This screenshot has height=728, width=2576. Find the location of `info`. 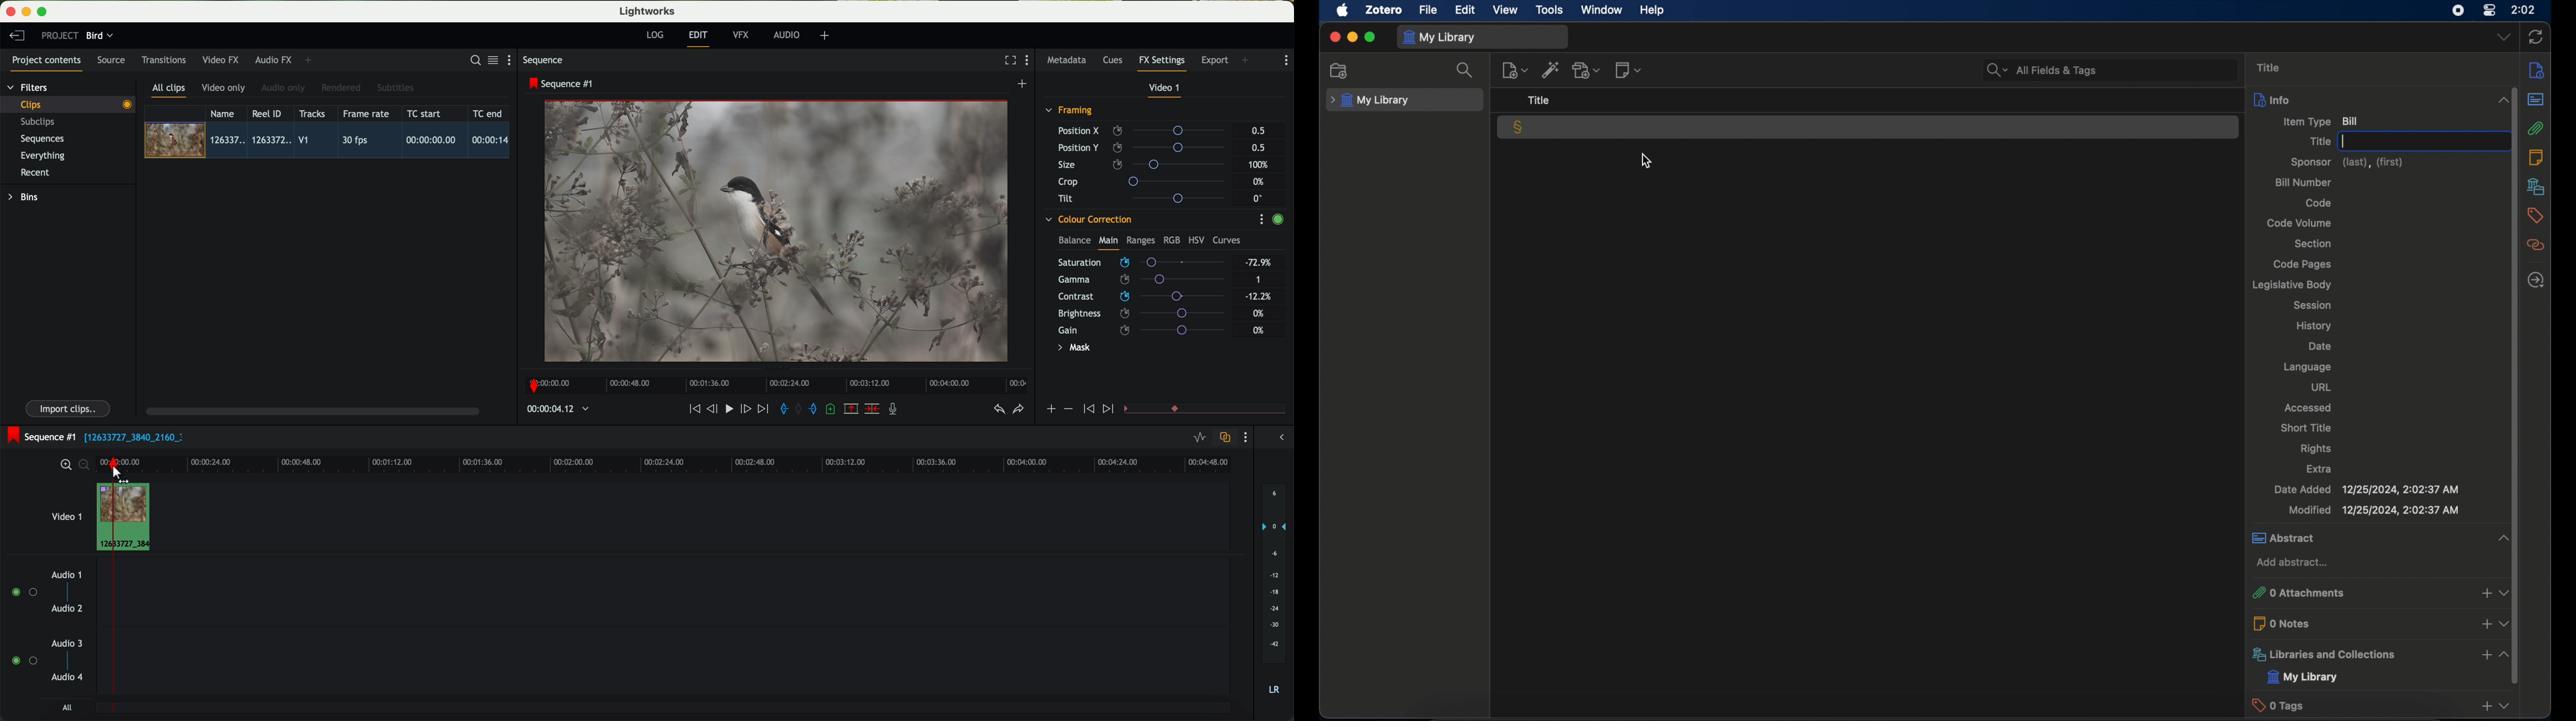

info is located at coordinates (2383, 100).